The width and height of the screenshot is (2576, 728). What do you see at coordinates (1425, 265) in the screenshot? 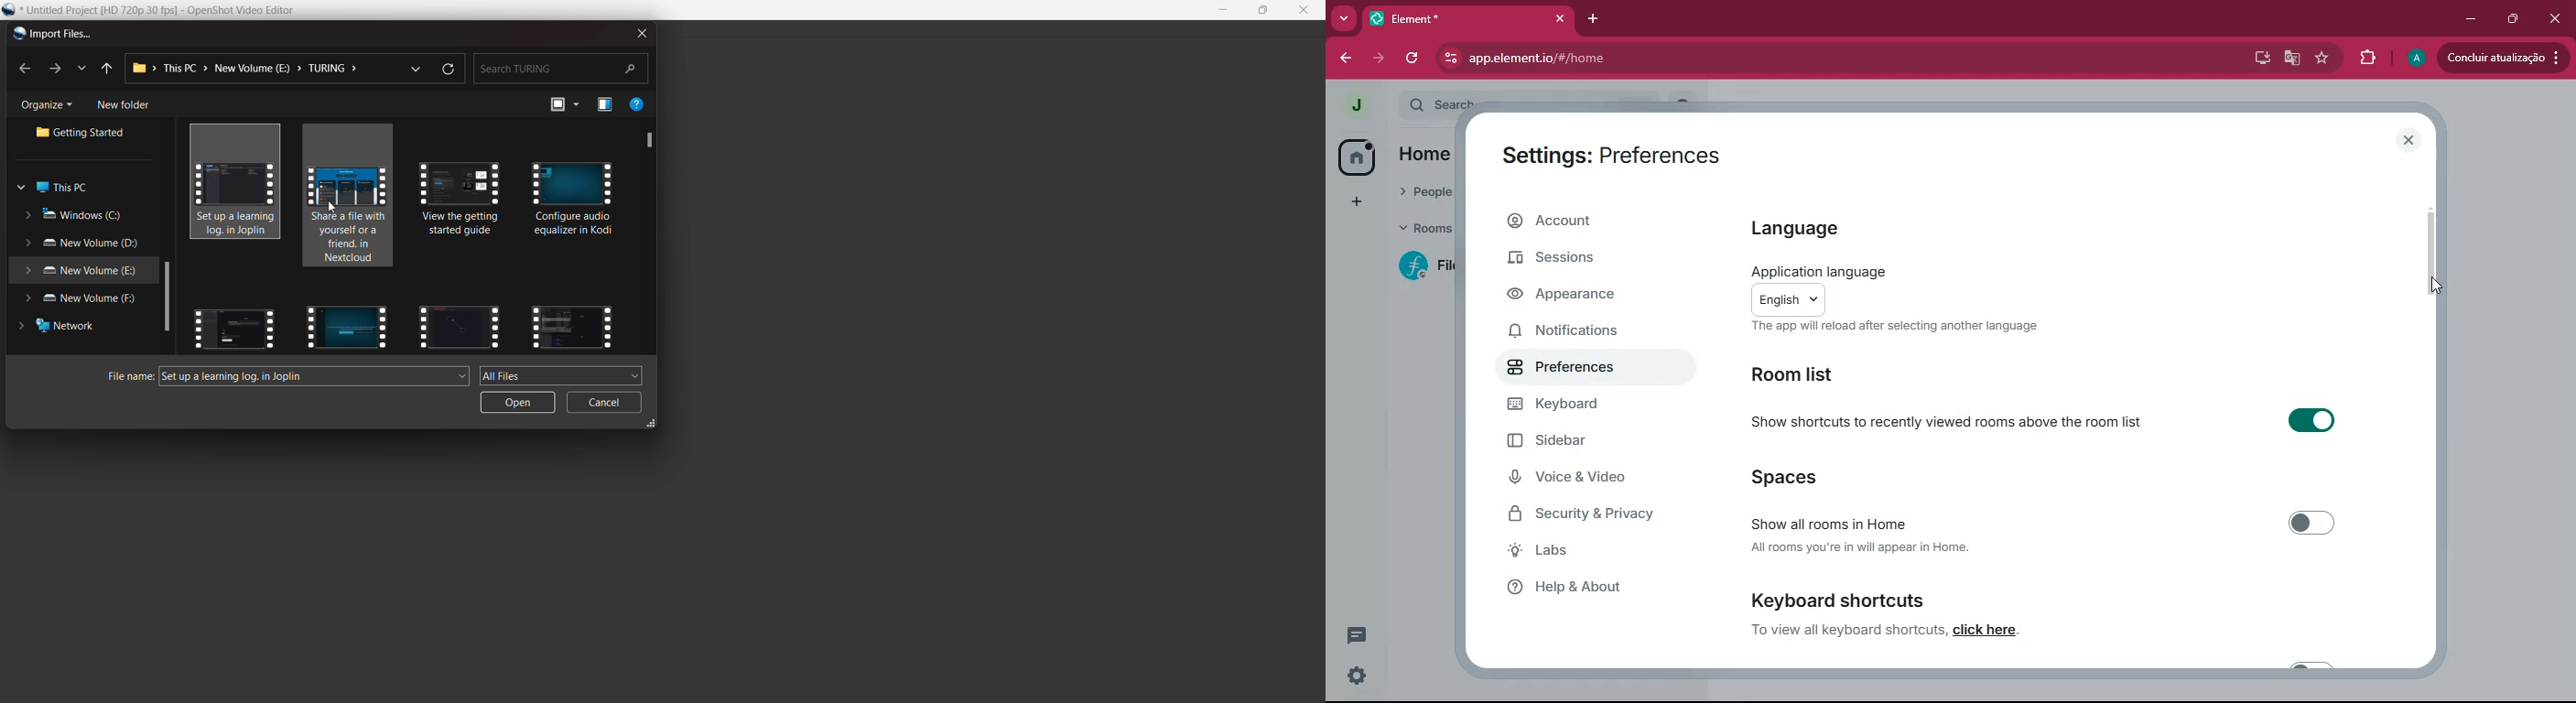
I see `filecoin lotus implementation` at bounding box center [1425, 265].